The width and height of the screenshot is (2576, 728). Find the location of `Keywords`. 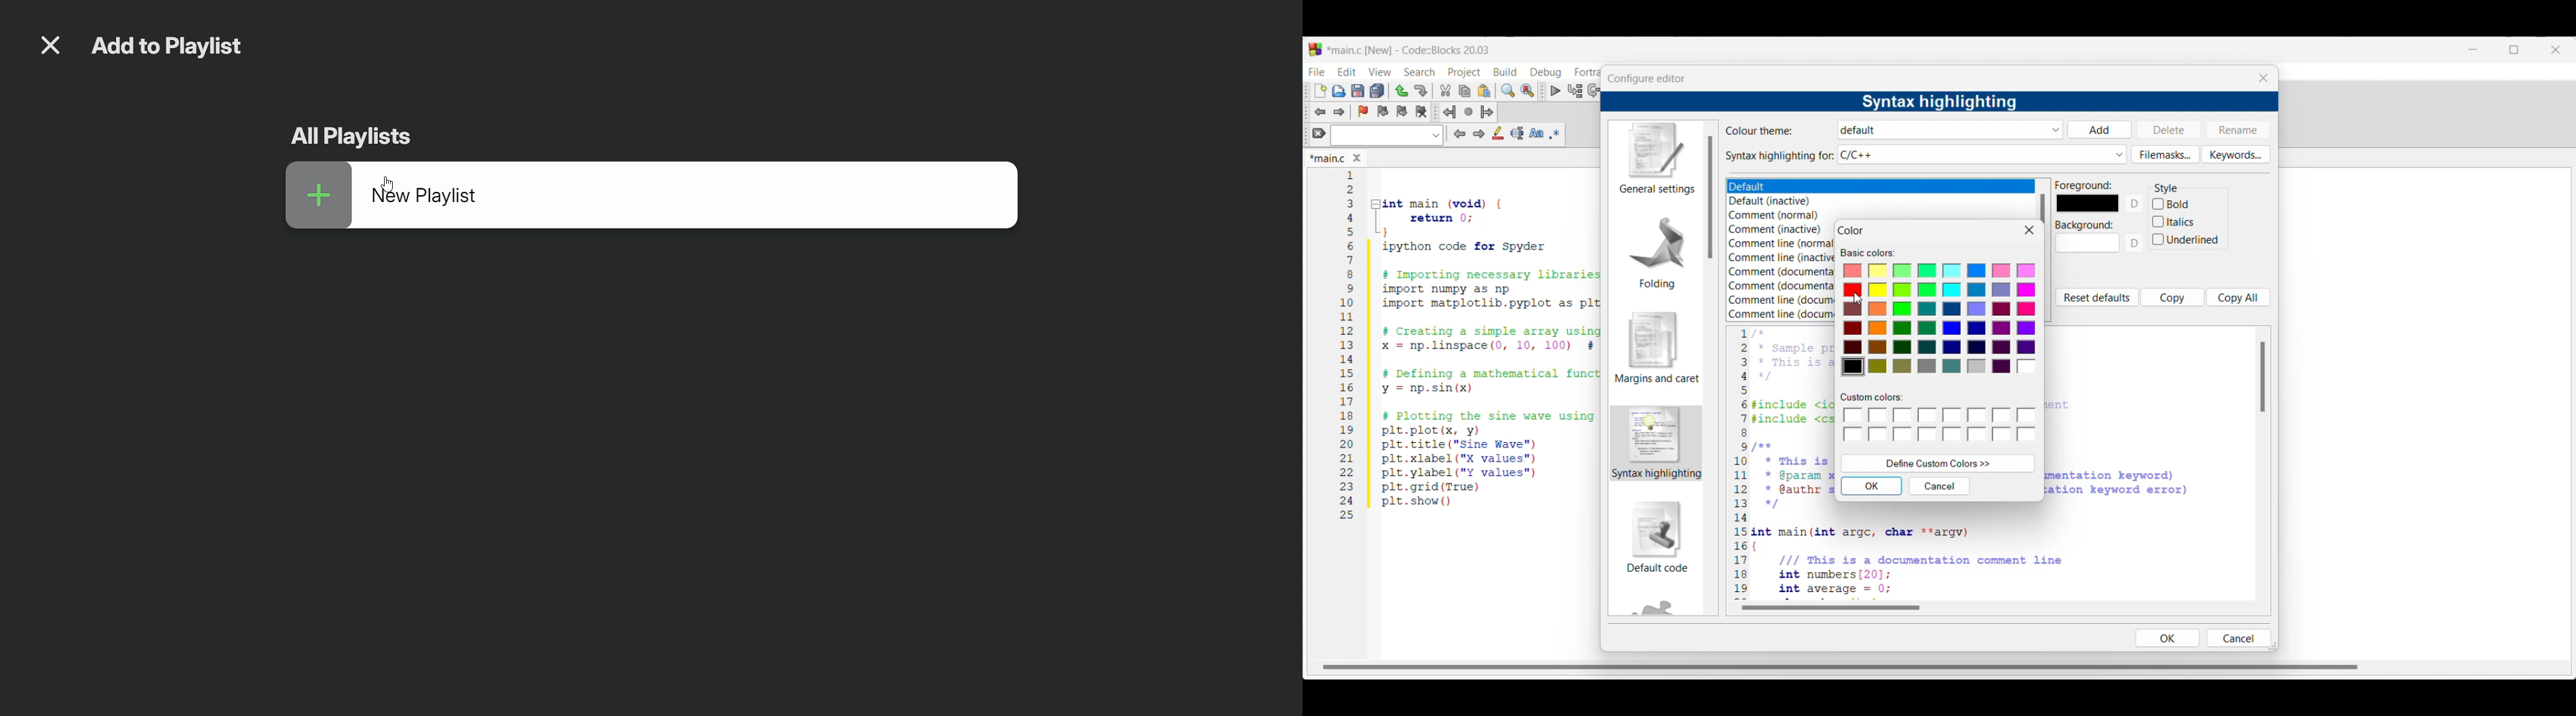

Keywords is located at coordinates (2236, 154).